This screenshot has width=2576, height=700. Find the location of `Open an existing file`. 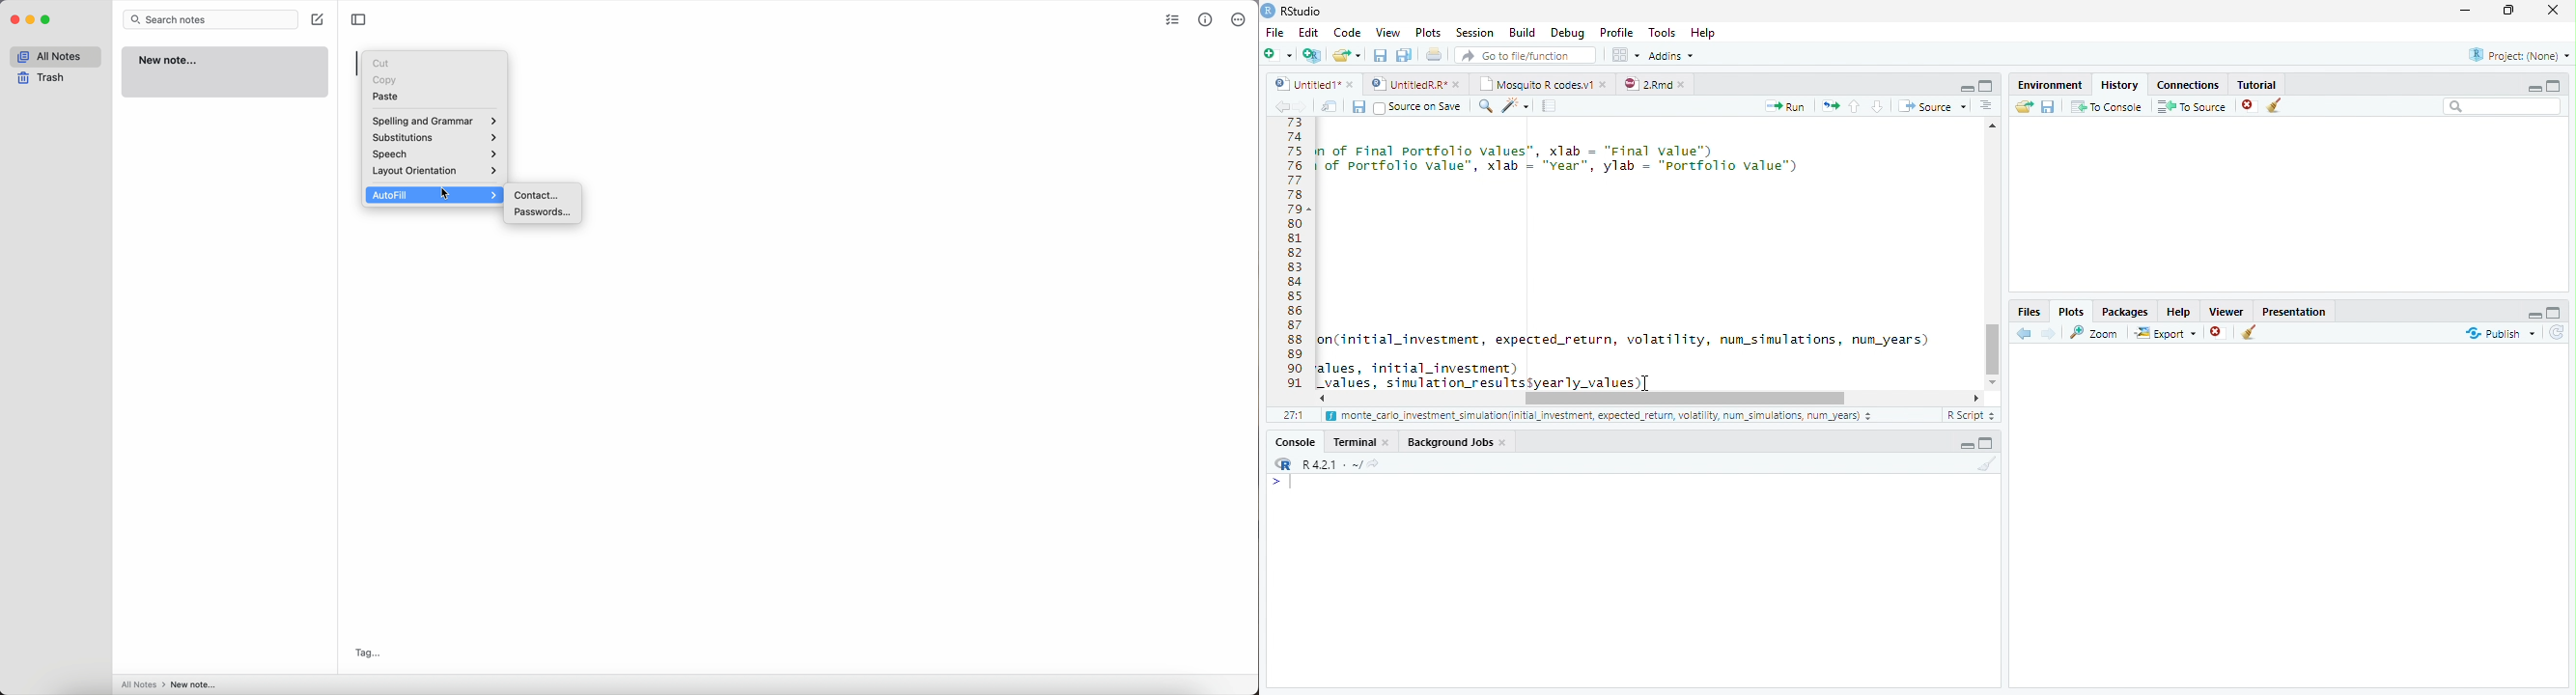

Open an existing file is located at coordinates (1347, 54).